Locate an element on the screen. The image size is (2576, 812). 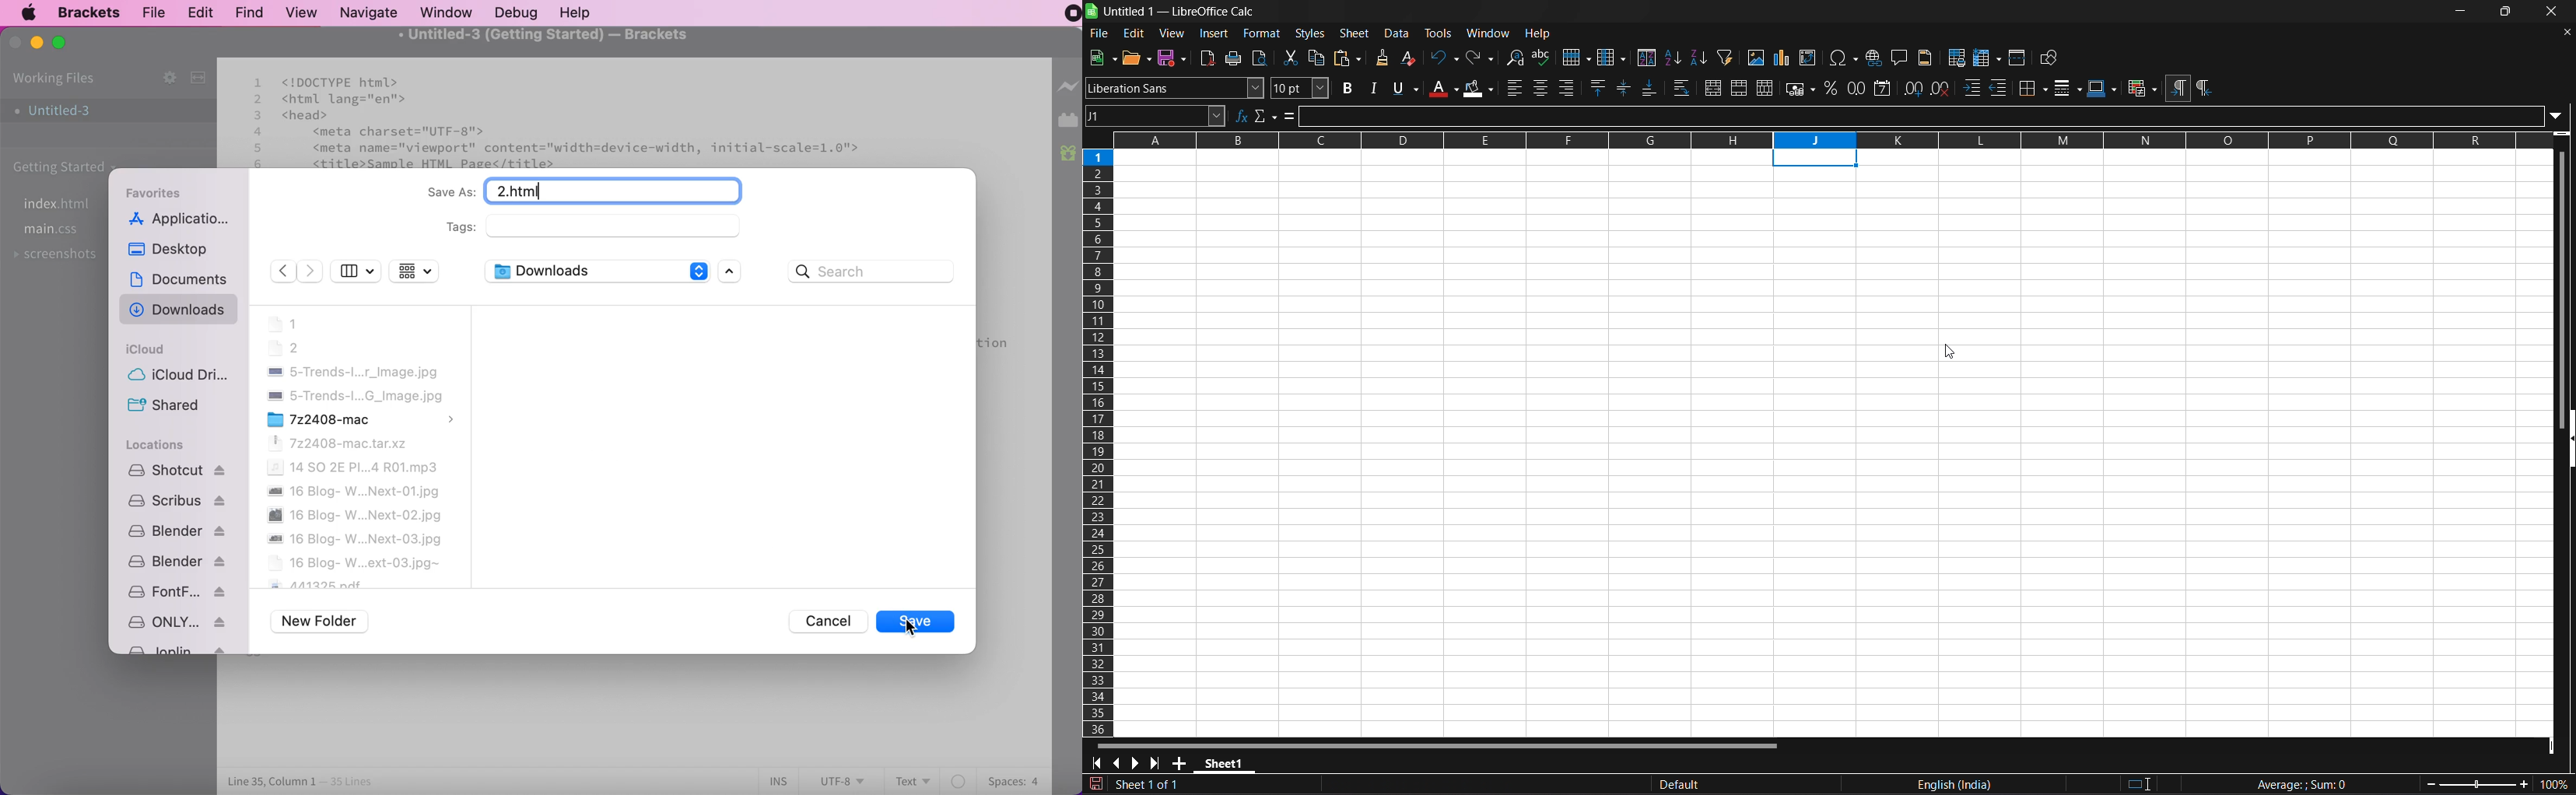
align right is located at coordinates (1569, 87).